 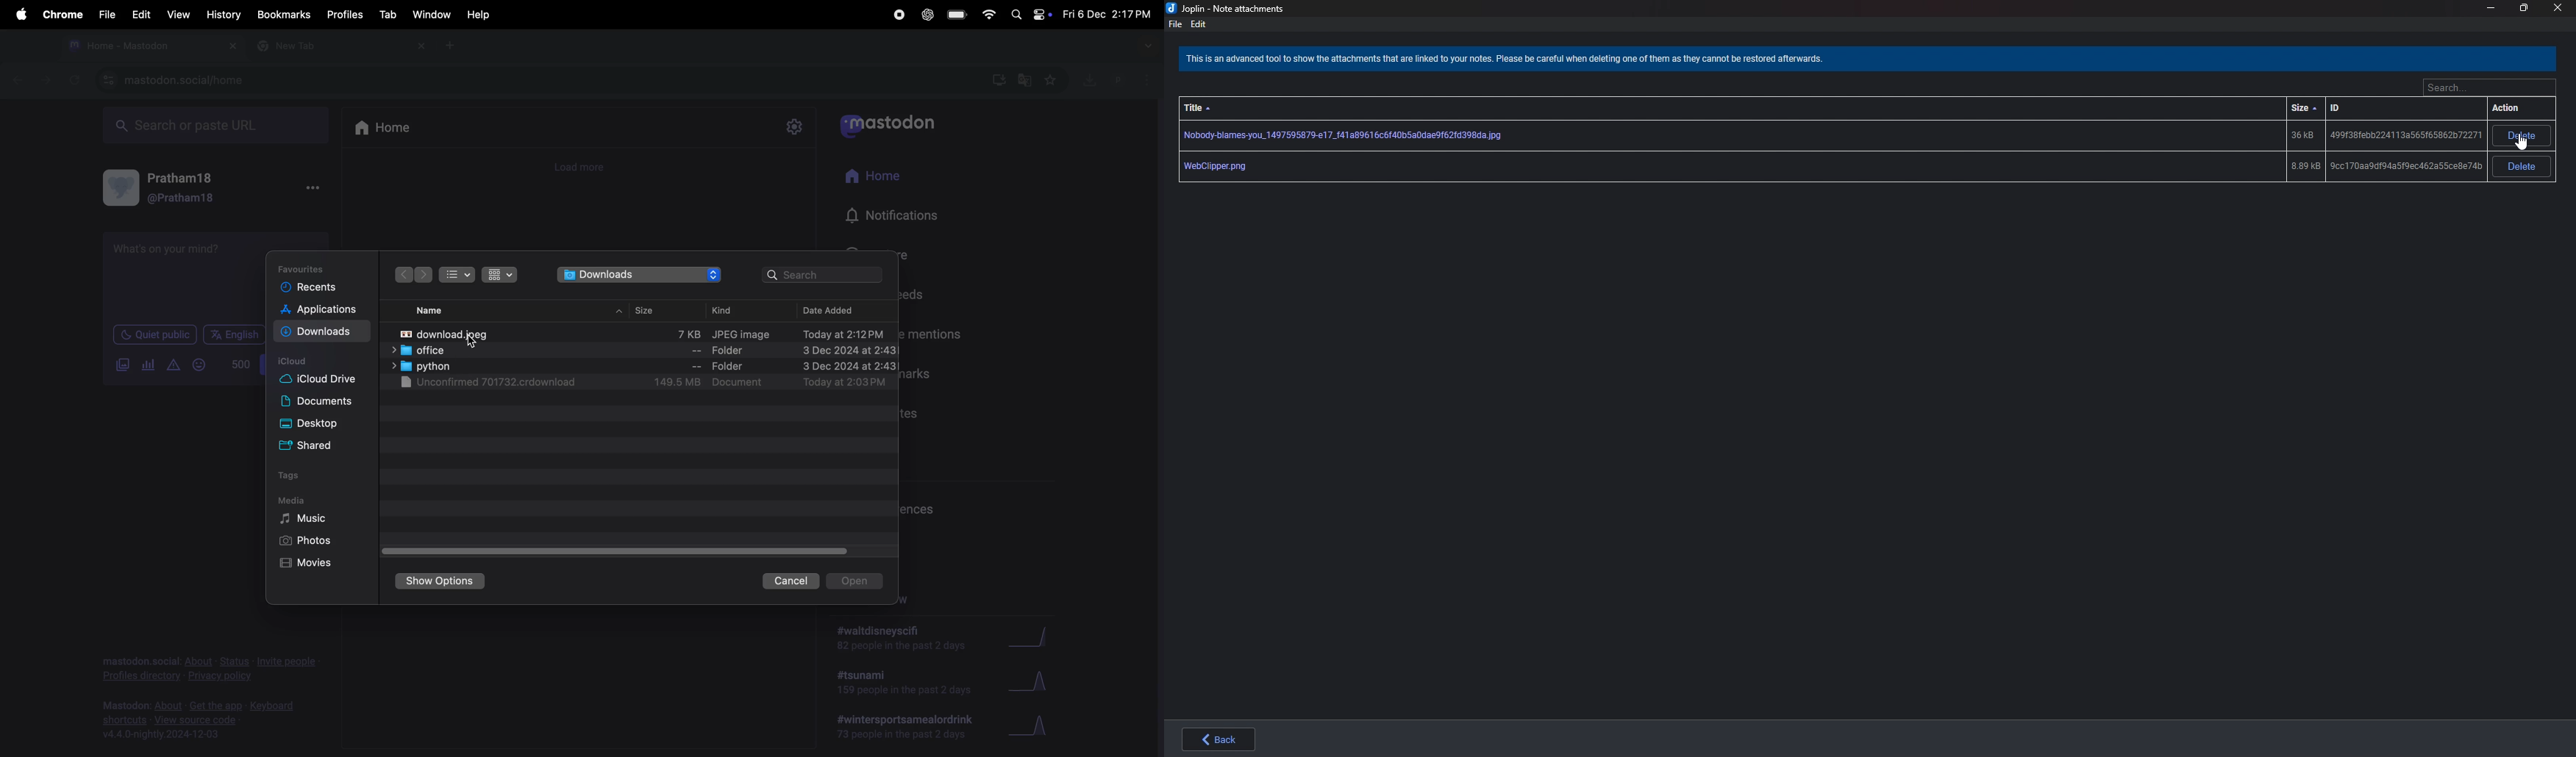 I want to click on Minimize, so click(x=2490, y=8).